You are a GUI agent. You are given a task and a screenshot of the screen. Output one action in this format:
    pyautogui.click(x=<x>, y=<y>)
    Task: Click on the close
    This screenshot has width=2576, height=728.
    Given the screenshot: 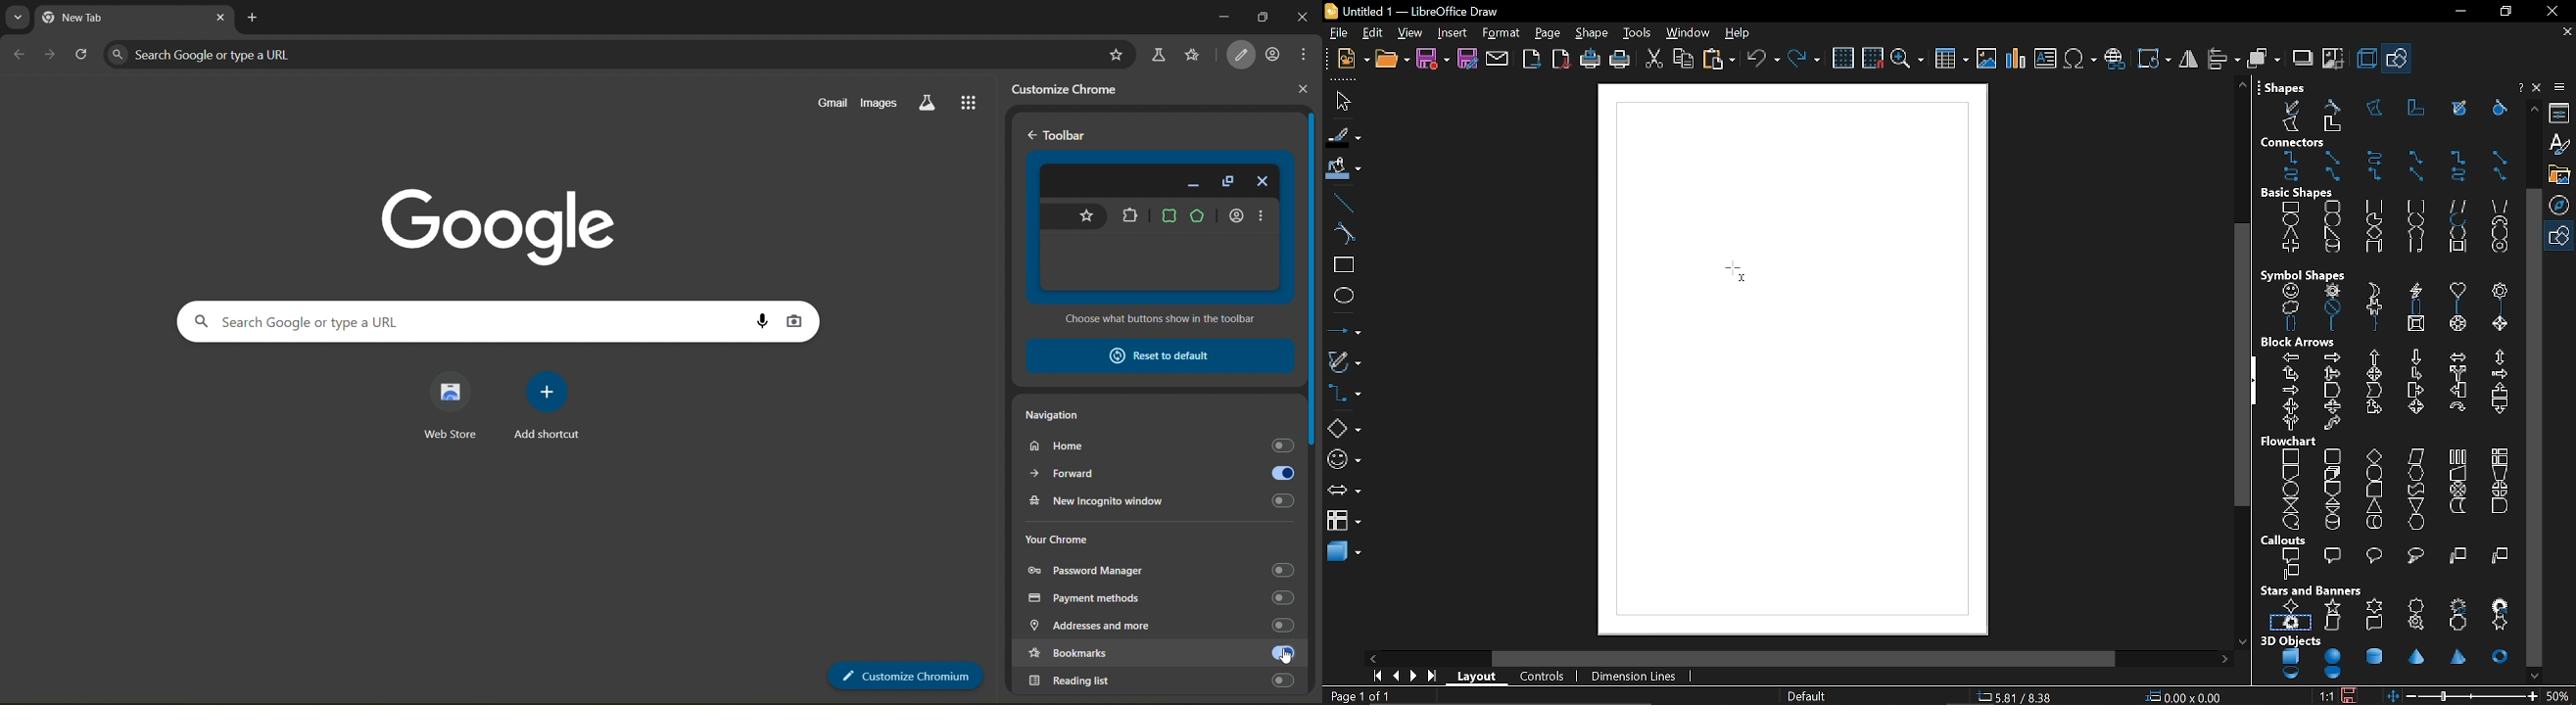 What is the action you would take?
    pyautogui.click(x=2549, y=11)
    